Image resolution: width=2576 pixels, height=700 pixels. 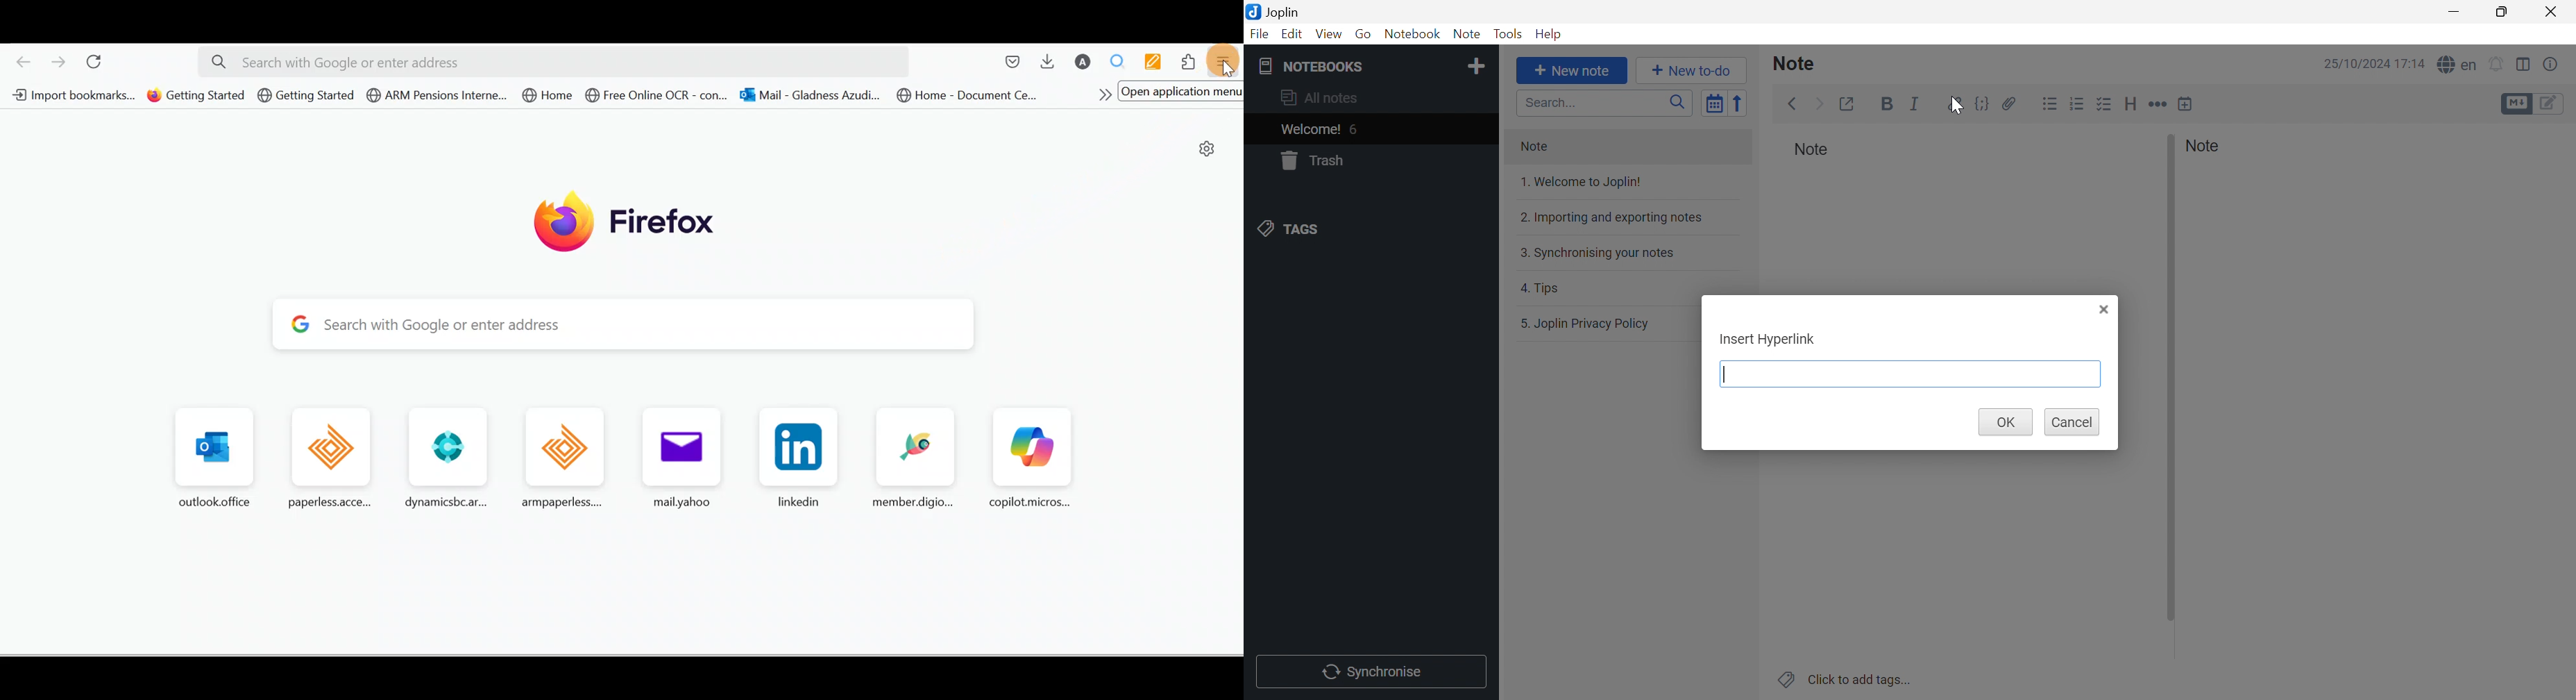 What do you see at coordinates (1293, 35) in the screenshot?
I see `Edit` at bounding box center [1293, 35].